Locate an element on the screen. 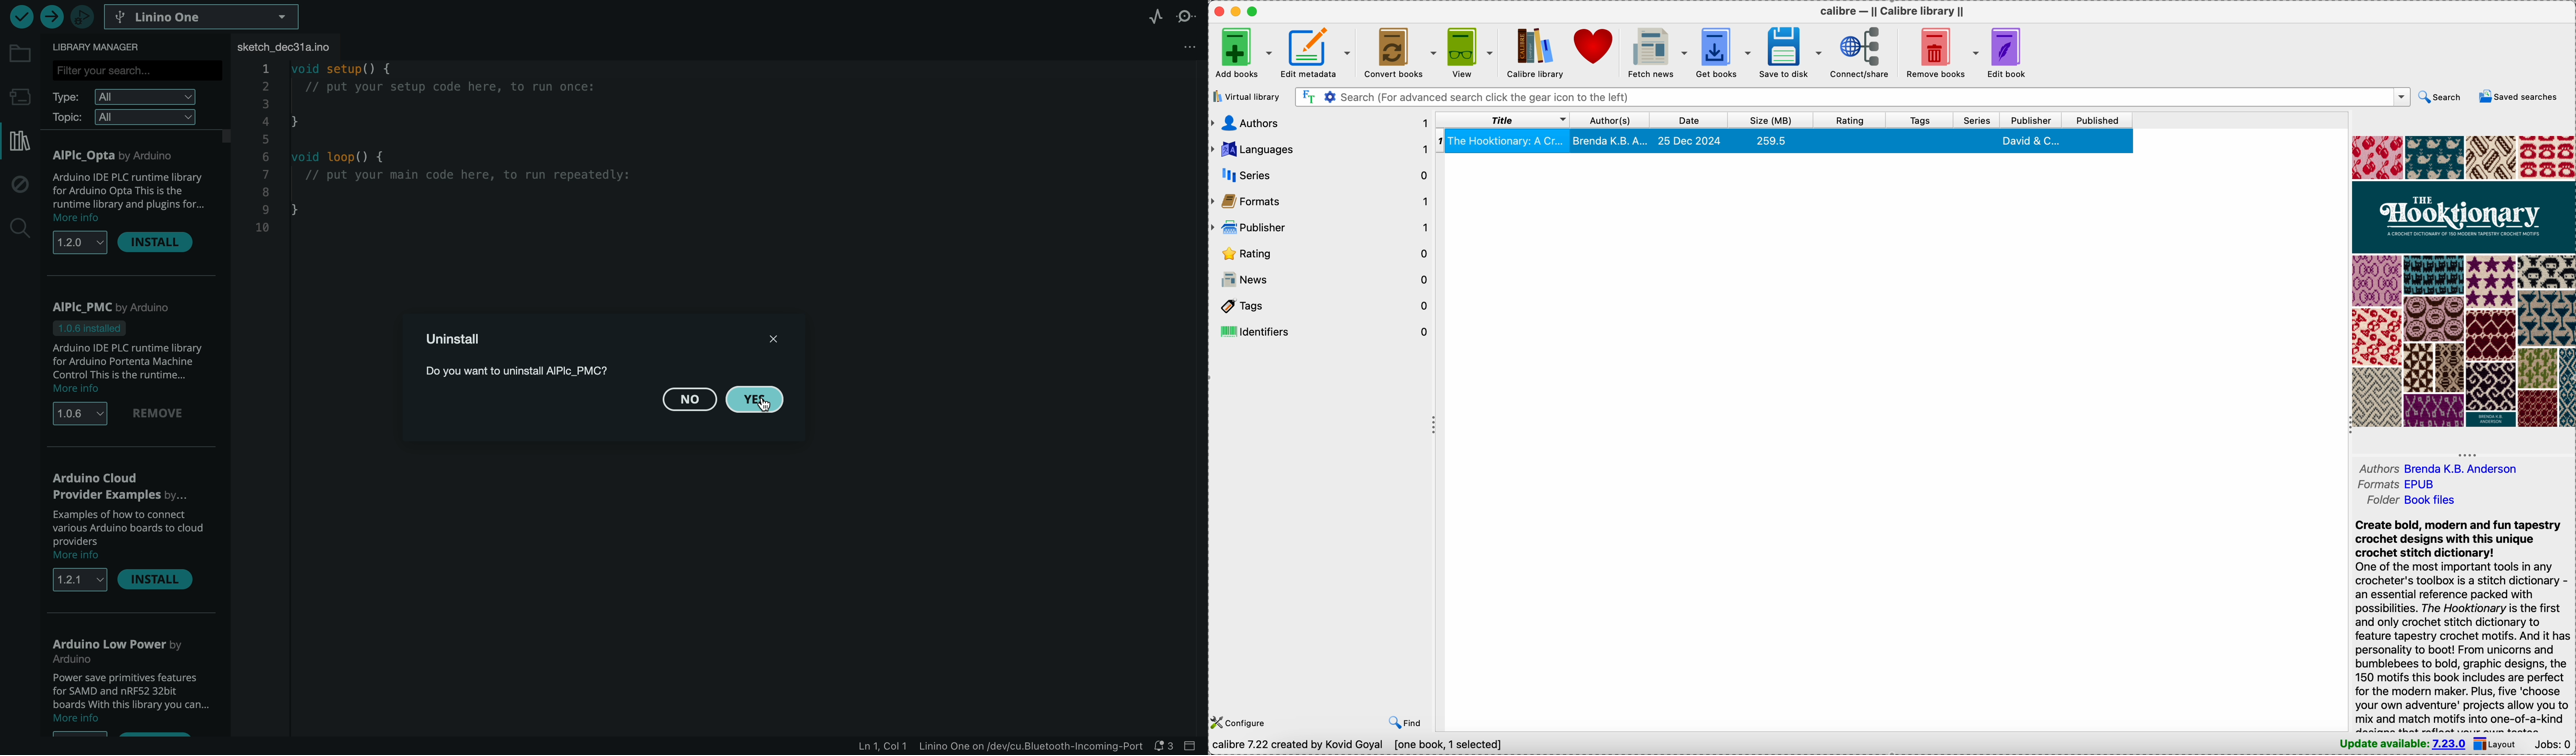 Image resolution: width=2576 pixels, height=756 pixels. search bar is located at coordinates (1853, 97).